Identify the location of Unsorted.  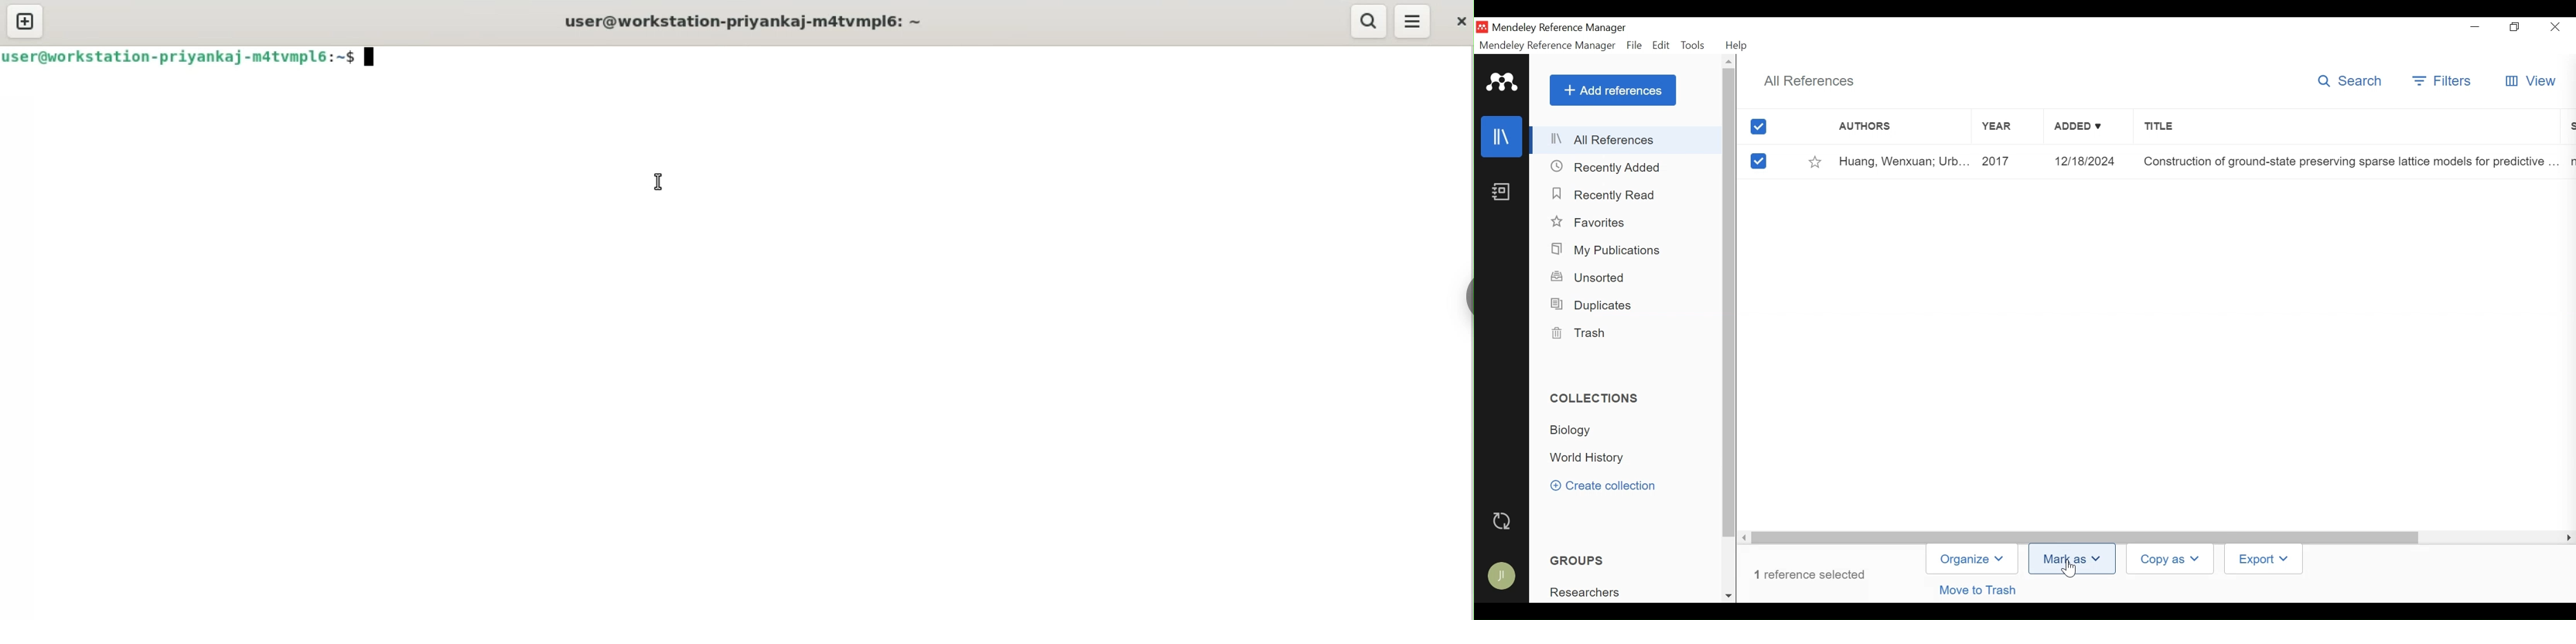
(1594, 277).